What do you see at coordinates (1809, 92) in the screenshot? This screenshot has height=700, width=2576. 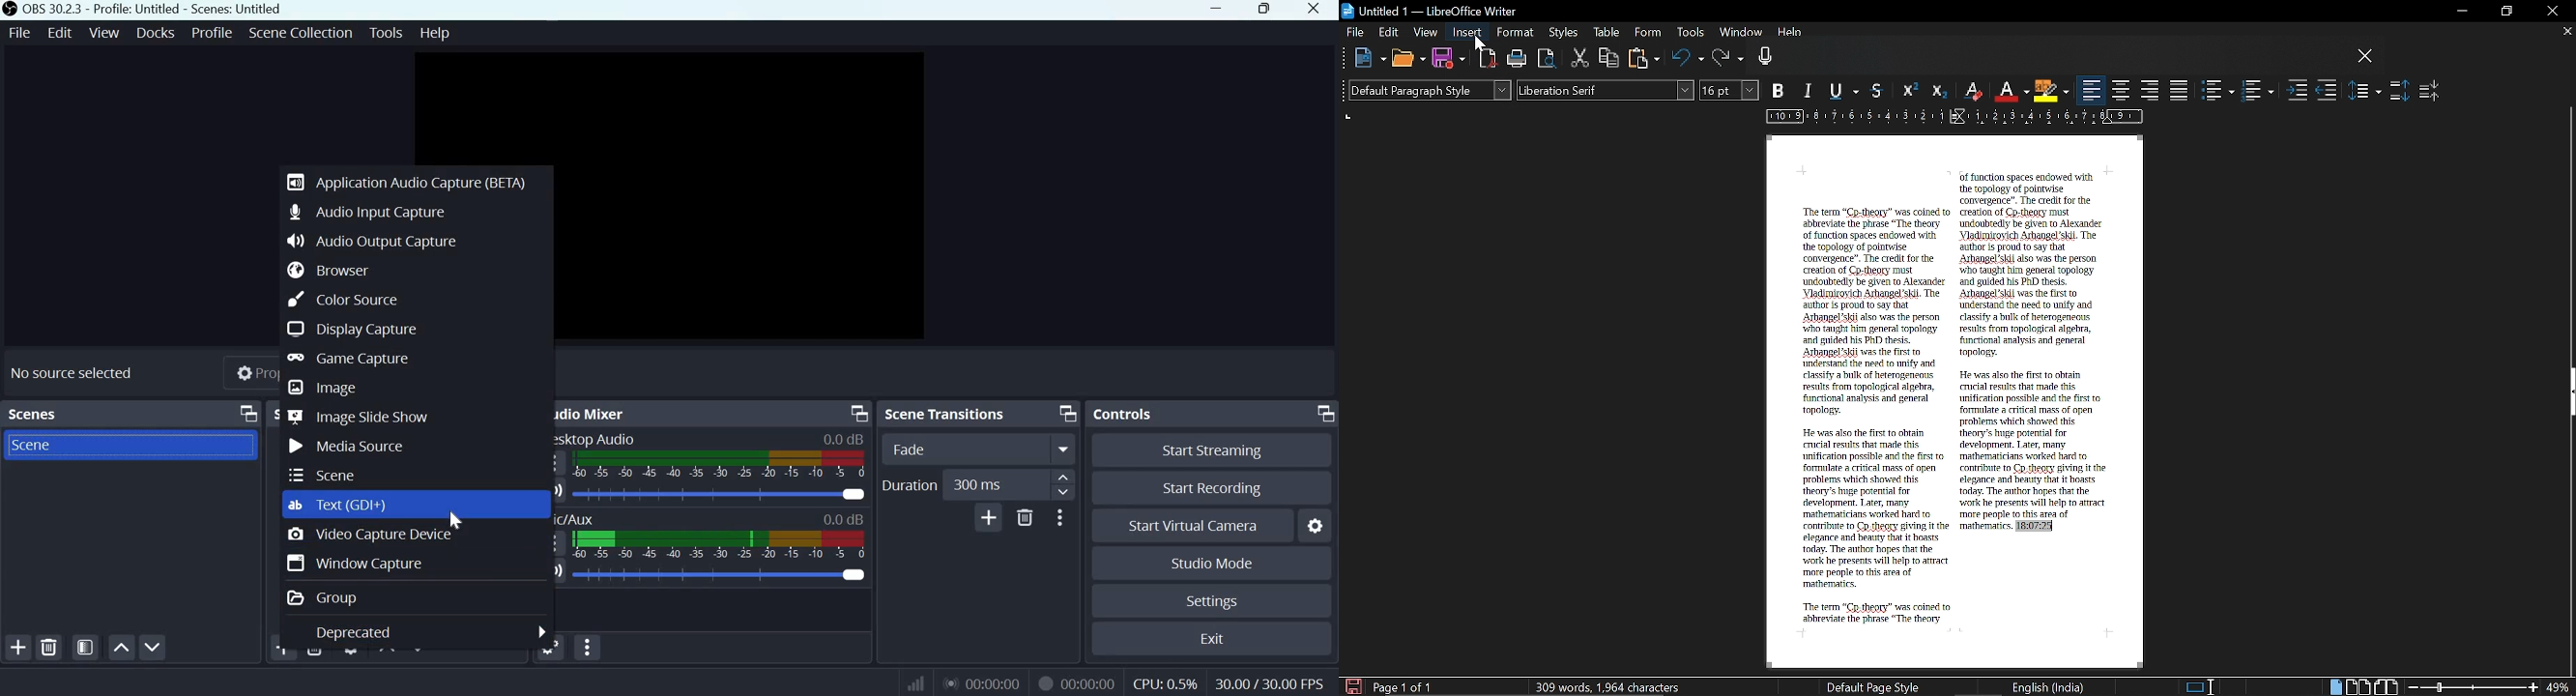 I see `Italic` at bounding box center [1809, 92].